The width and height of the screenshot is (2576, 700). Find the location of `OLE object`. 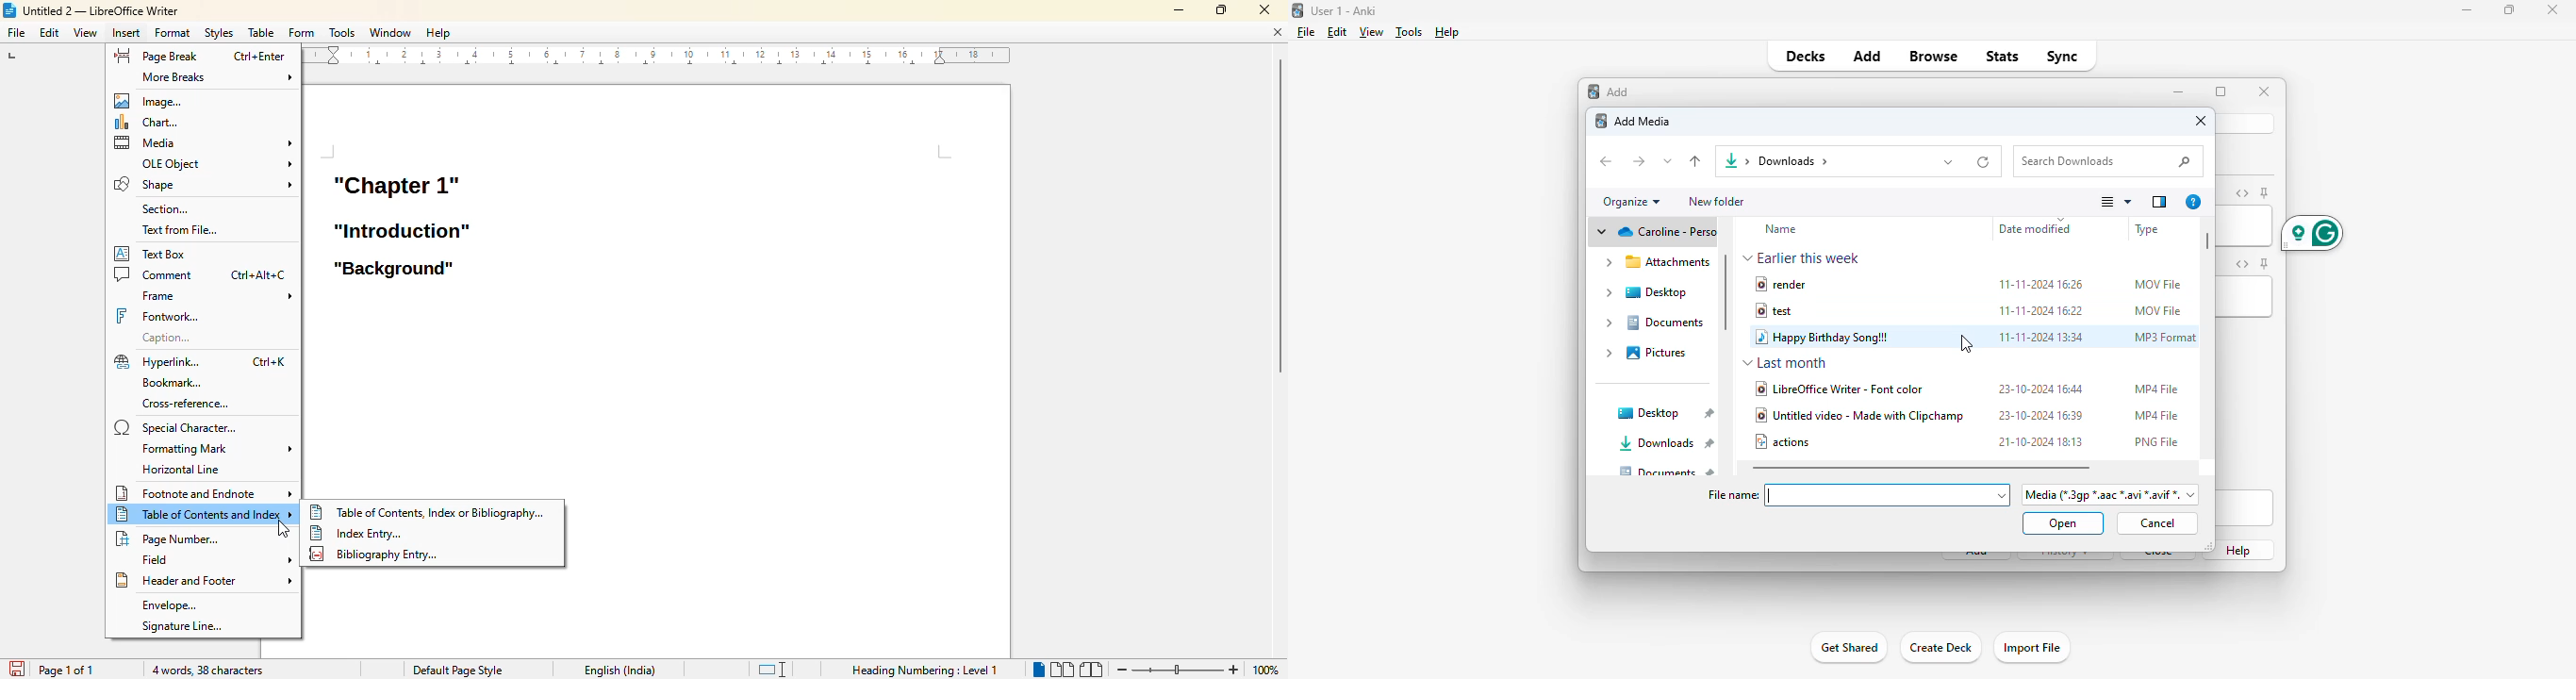

OLE object is located at coordinates (215, 162).